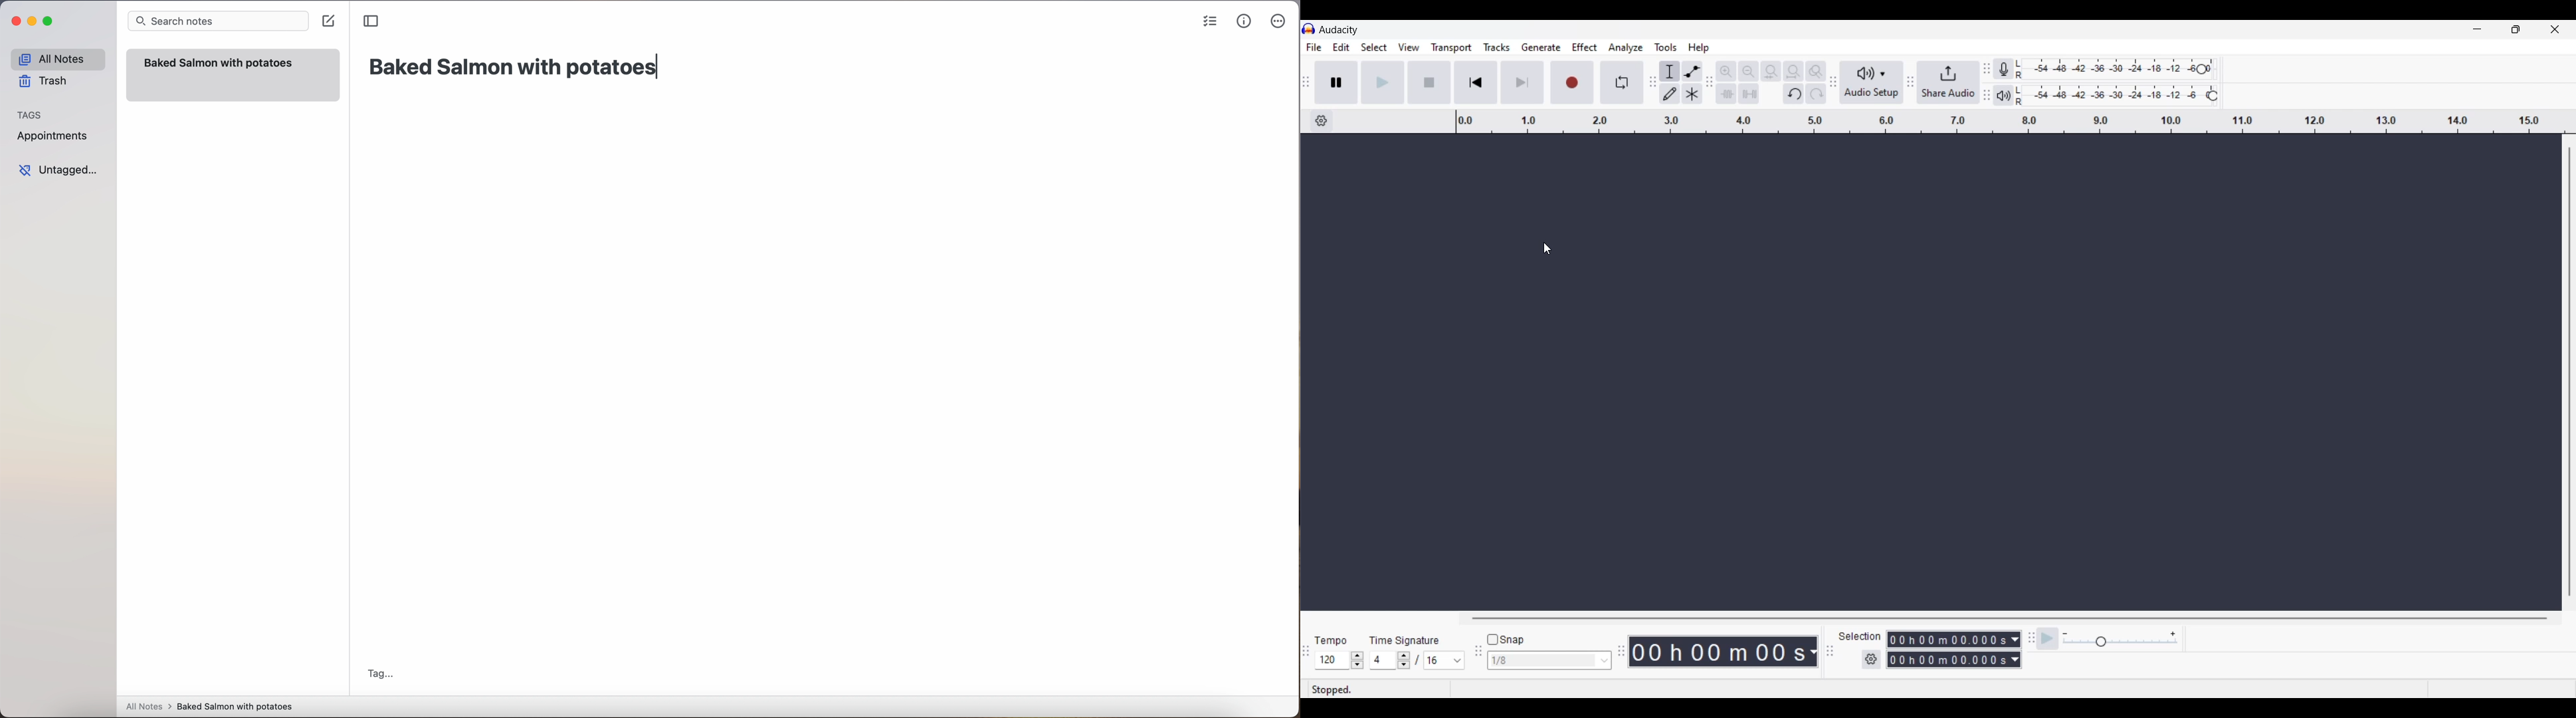  I want to click on Selection settings, so click(1872, 659).